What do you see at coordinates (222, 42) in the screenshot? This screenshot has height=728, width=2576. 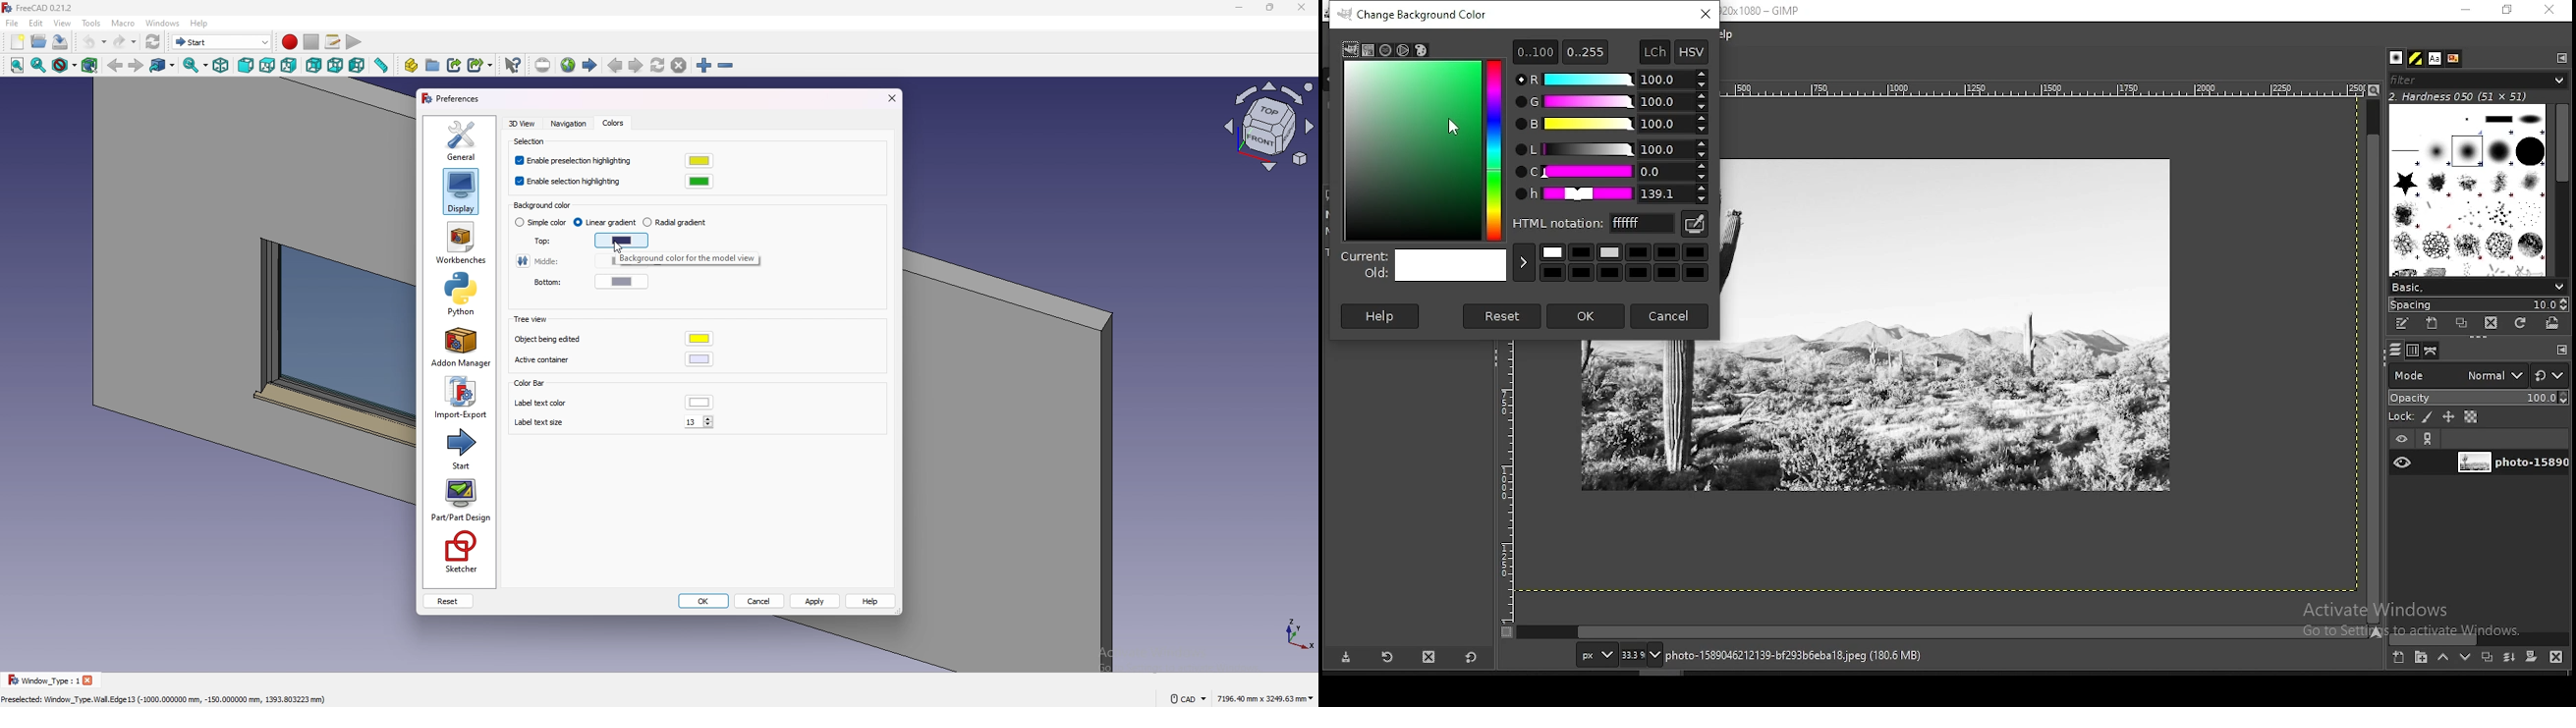 I see `switch between workbenches` at bounding box center [222, 42].